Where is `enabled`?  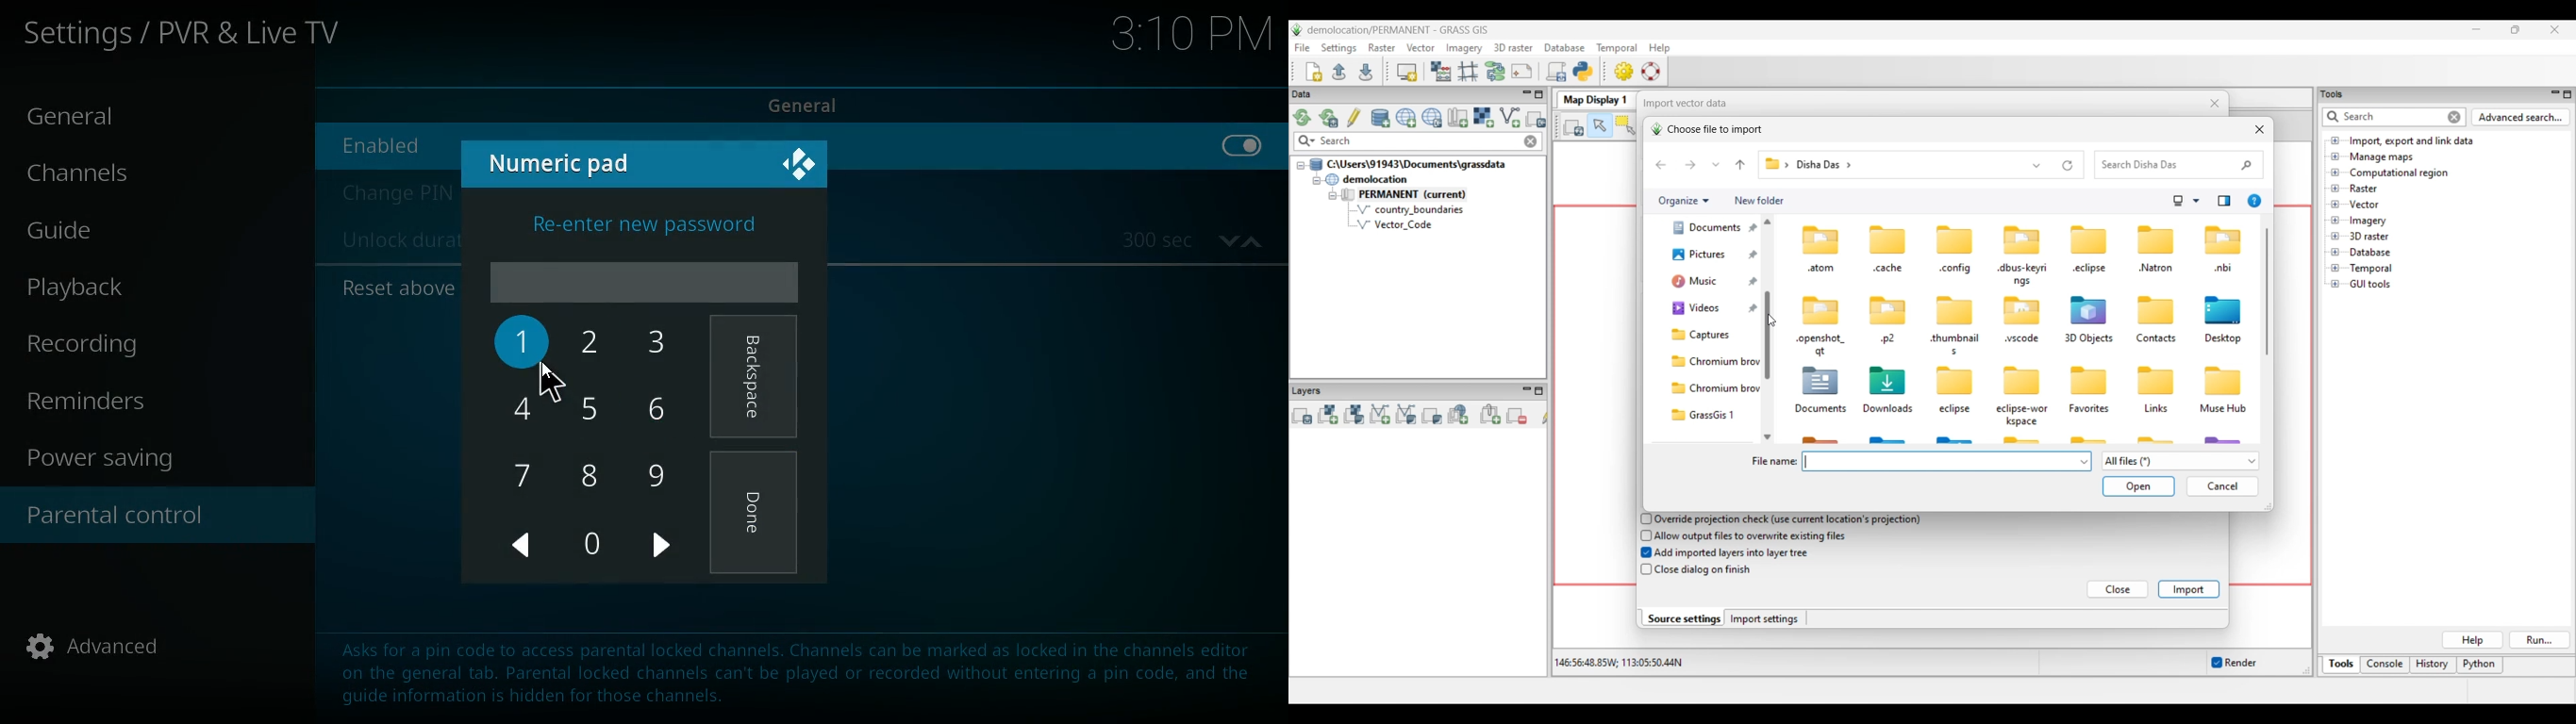
enabled is located at coordinates (394, 144).